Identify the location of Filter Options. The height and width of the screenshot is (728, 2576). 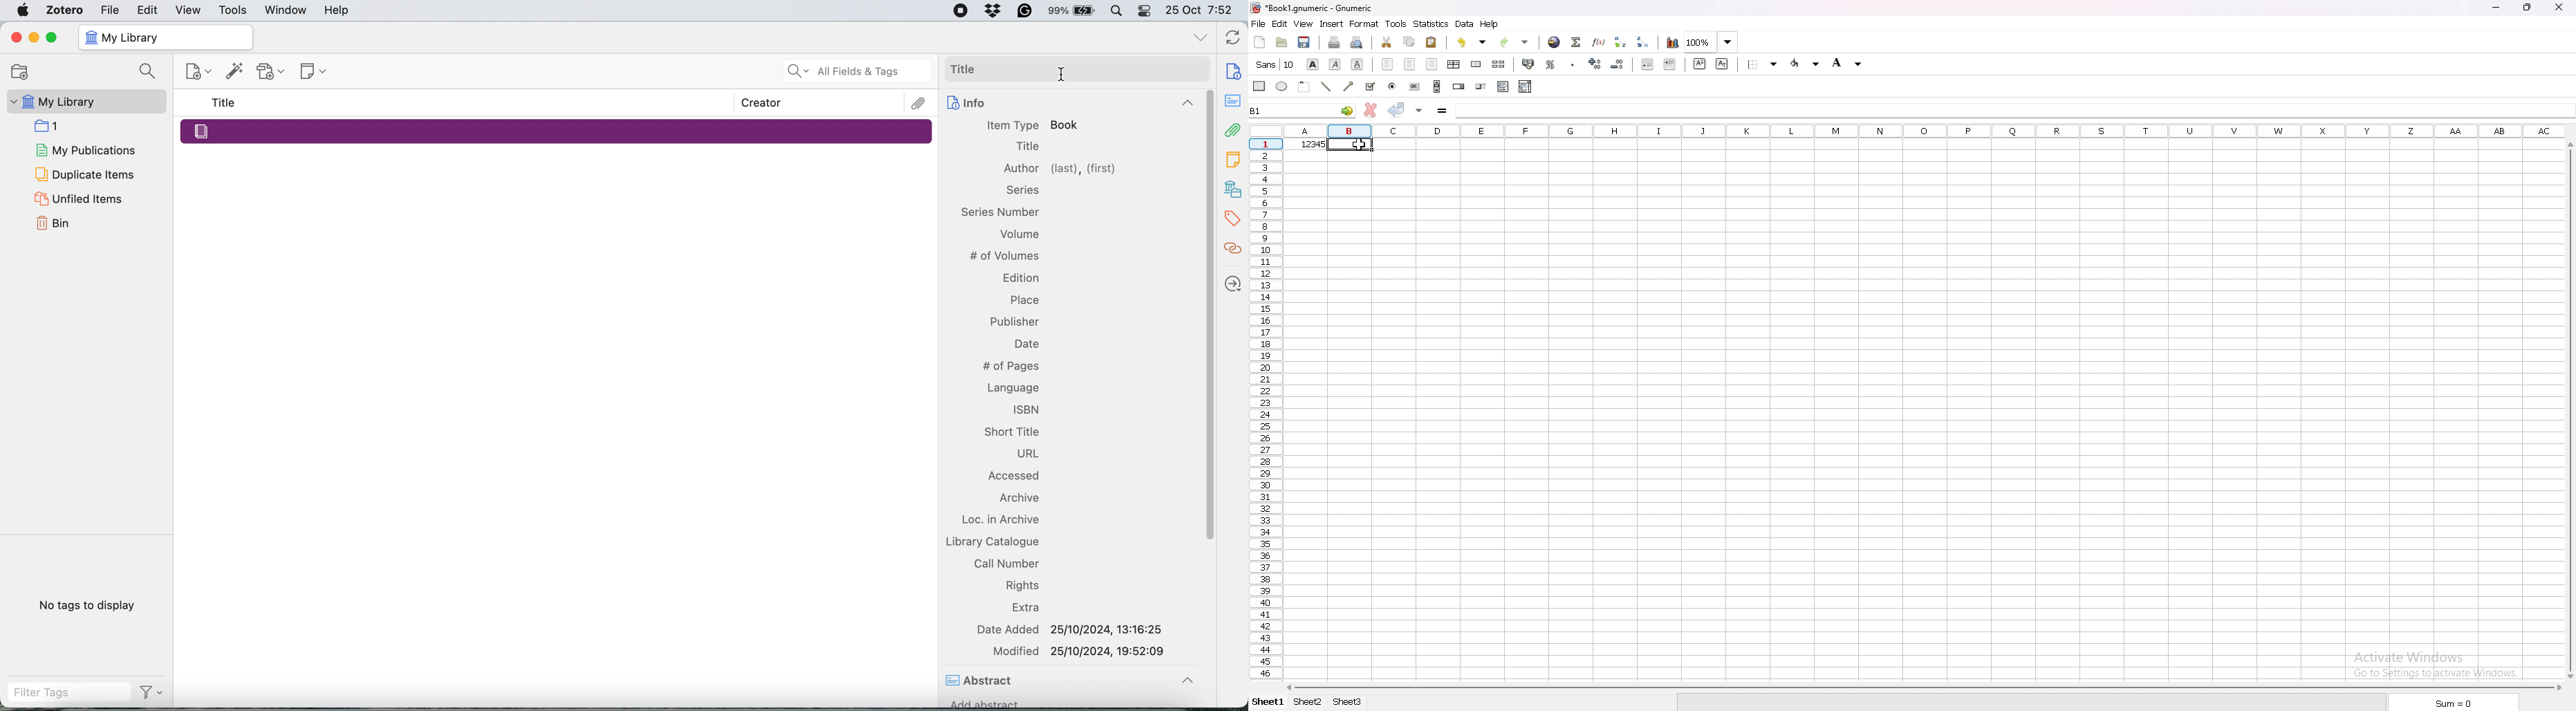
(155, 692).